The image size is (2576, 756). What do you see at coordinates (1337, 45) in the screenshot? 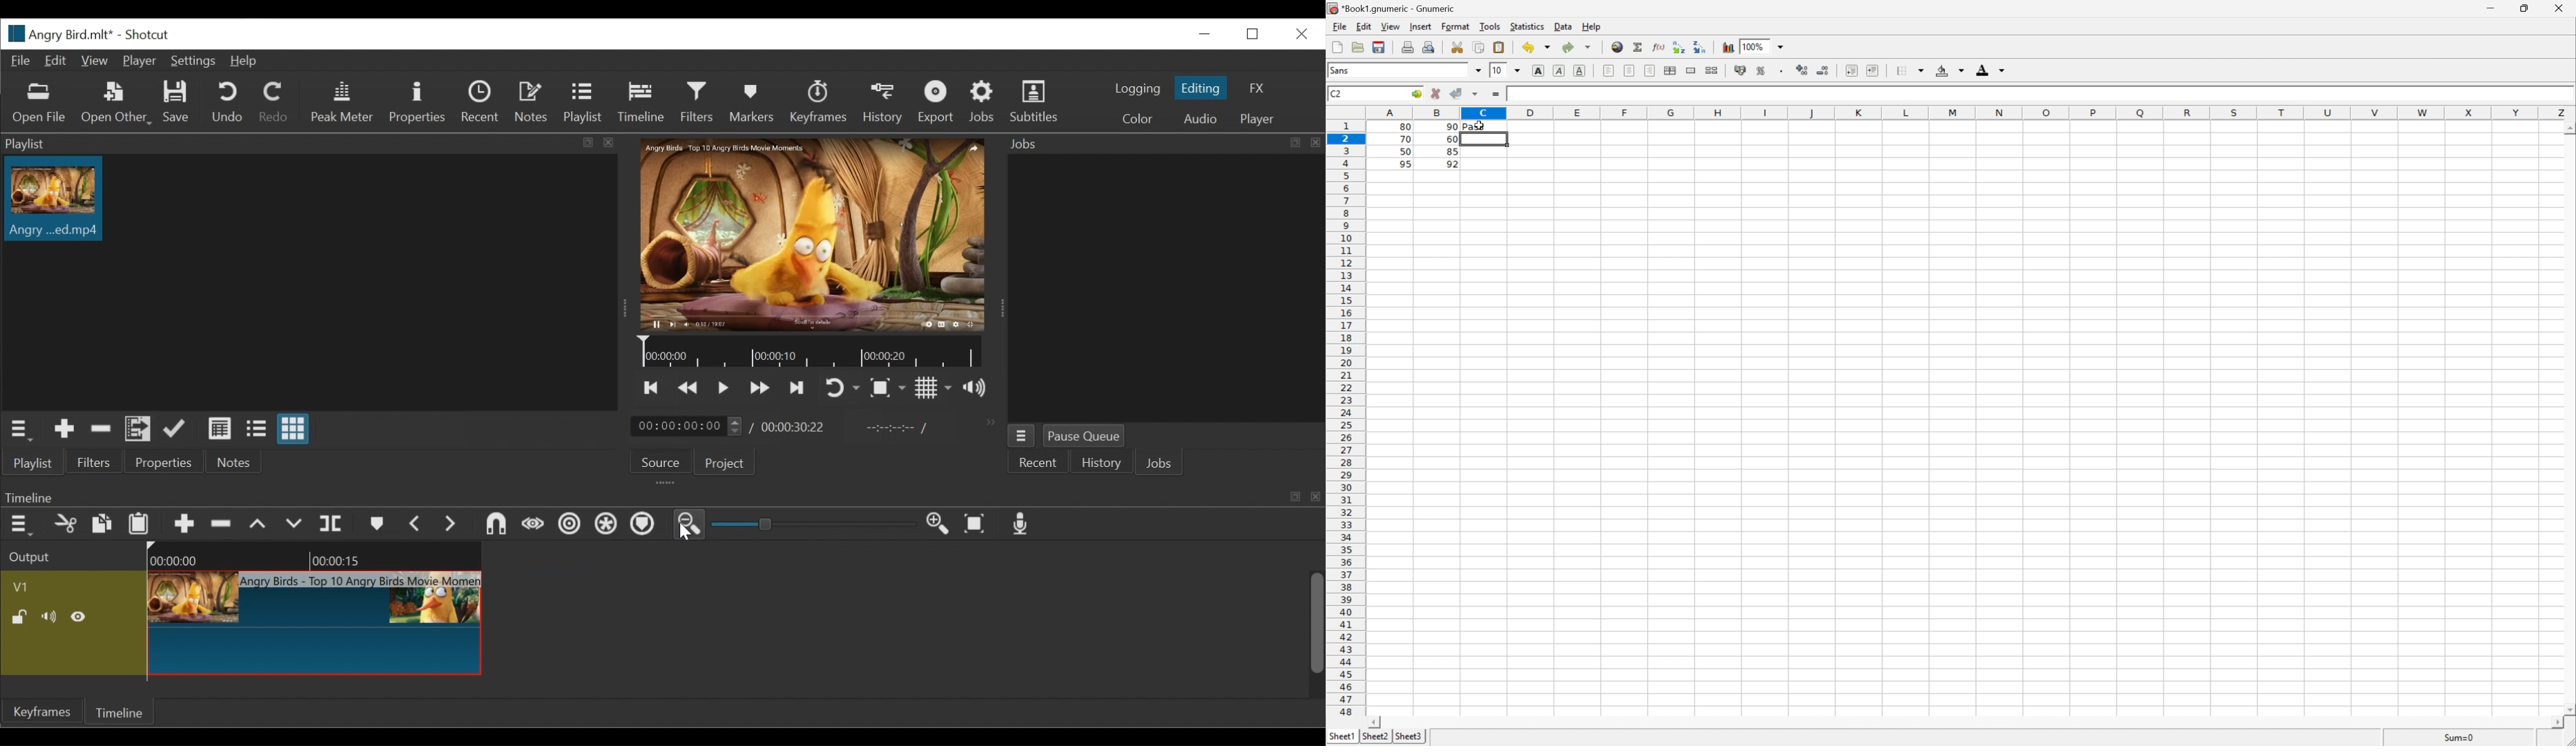
I see `Create a new workbook` at bounding box center [1337, 45].